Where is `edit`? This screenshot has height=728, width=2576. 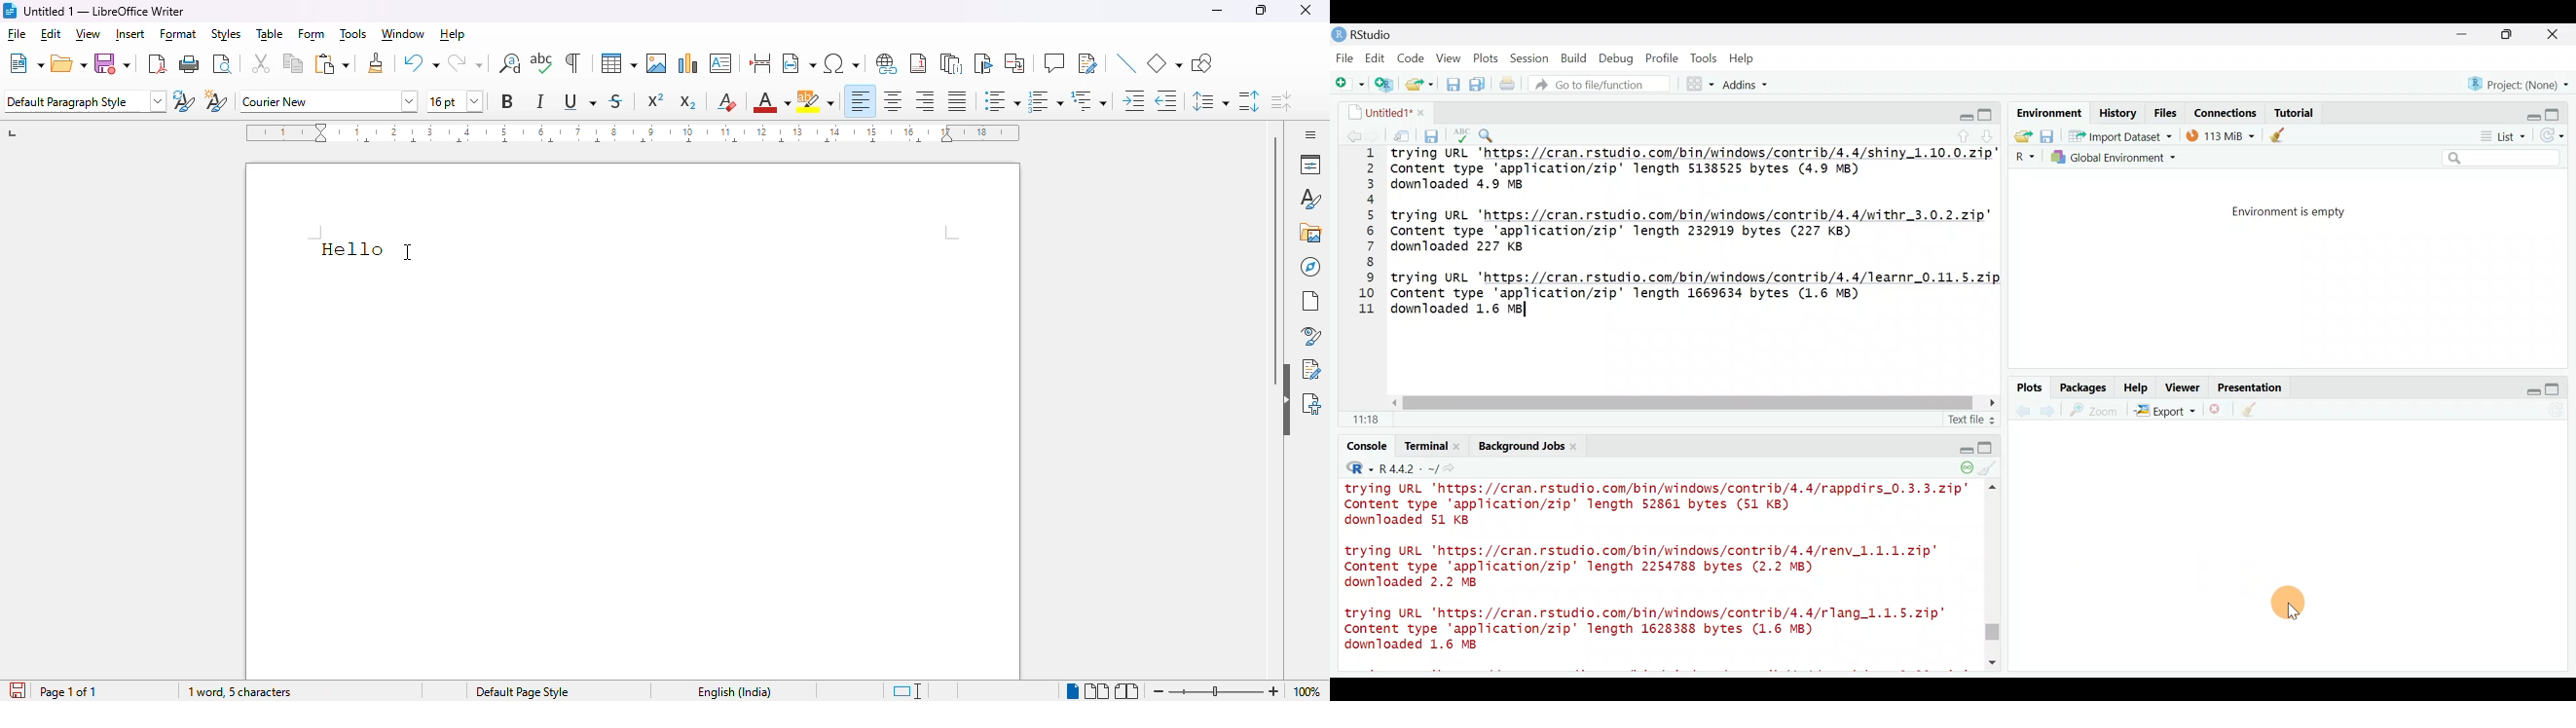 edit is located at coordinates (52, 34).